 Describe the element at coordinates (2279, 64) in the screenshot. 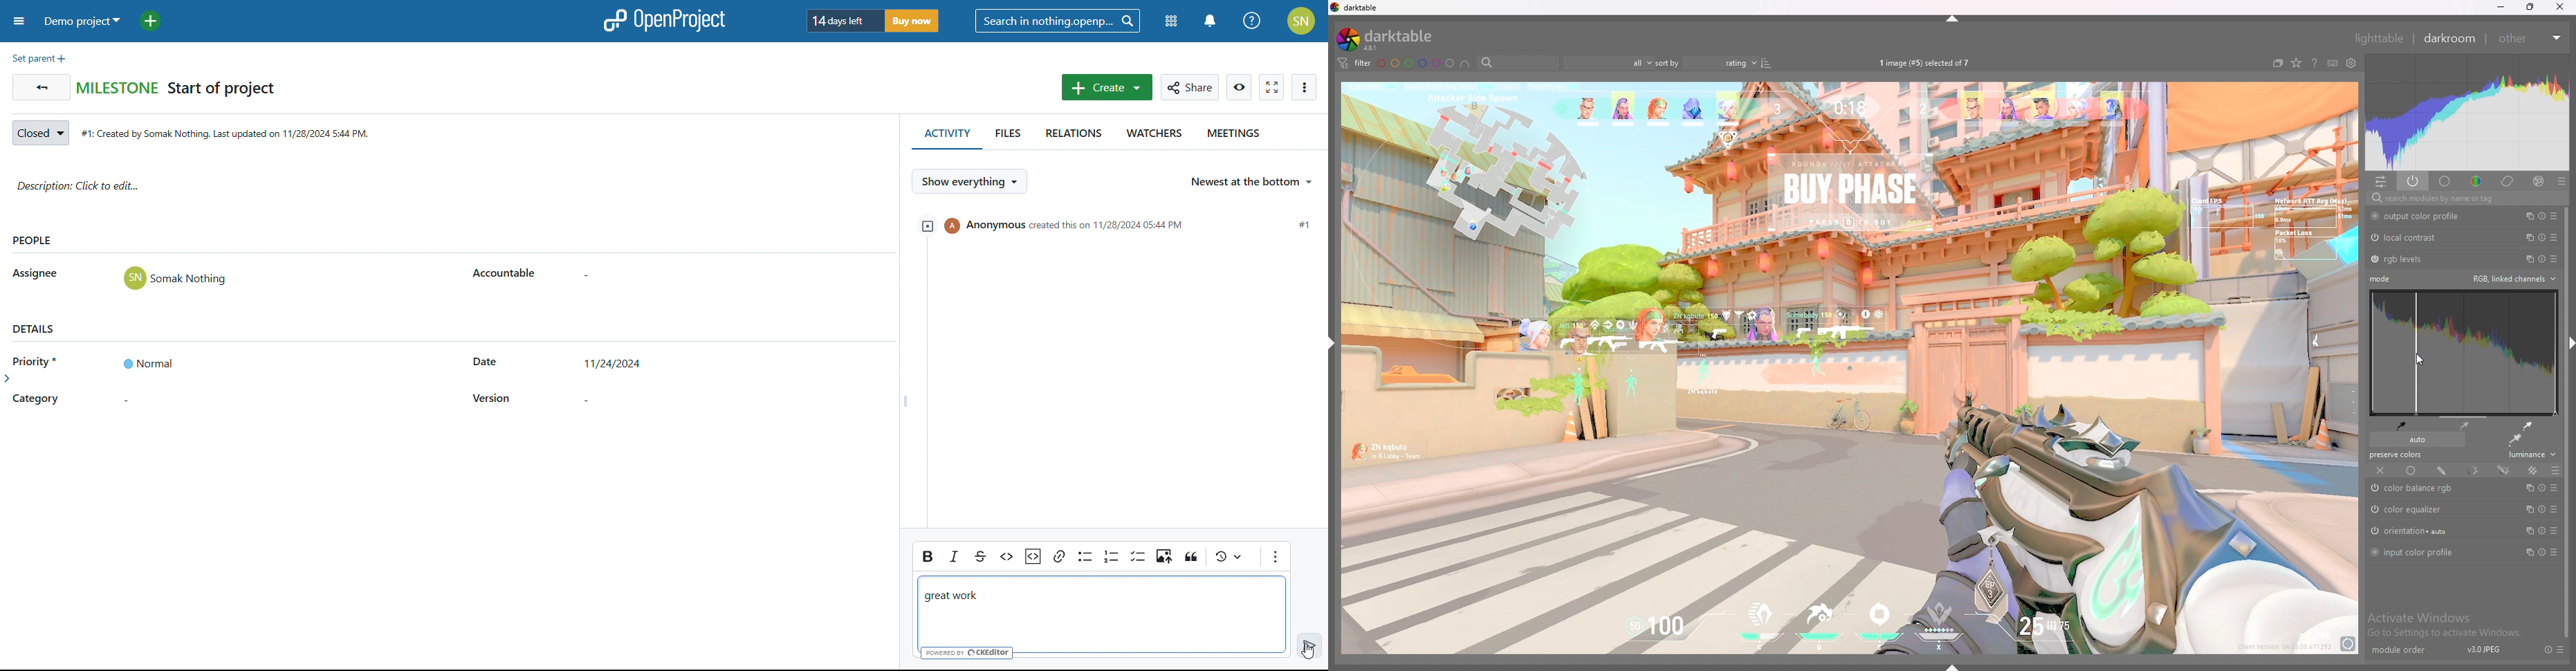

I see `collapse grouped images` at that location.